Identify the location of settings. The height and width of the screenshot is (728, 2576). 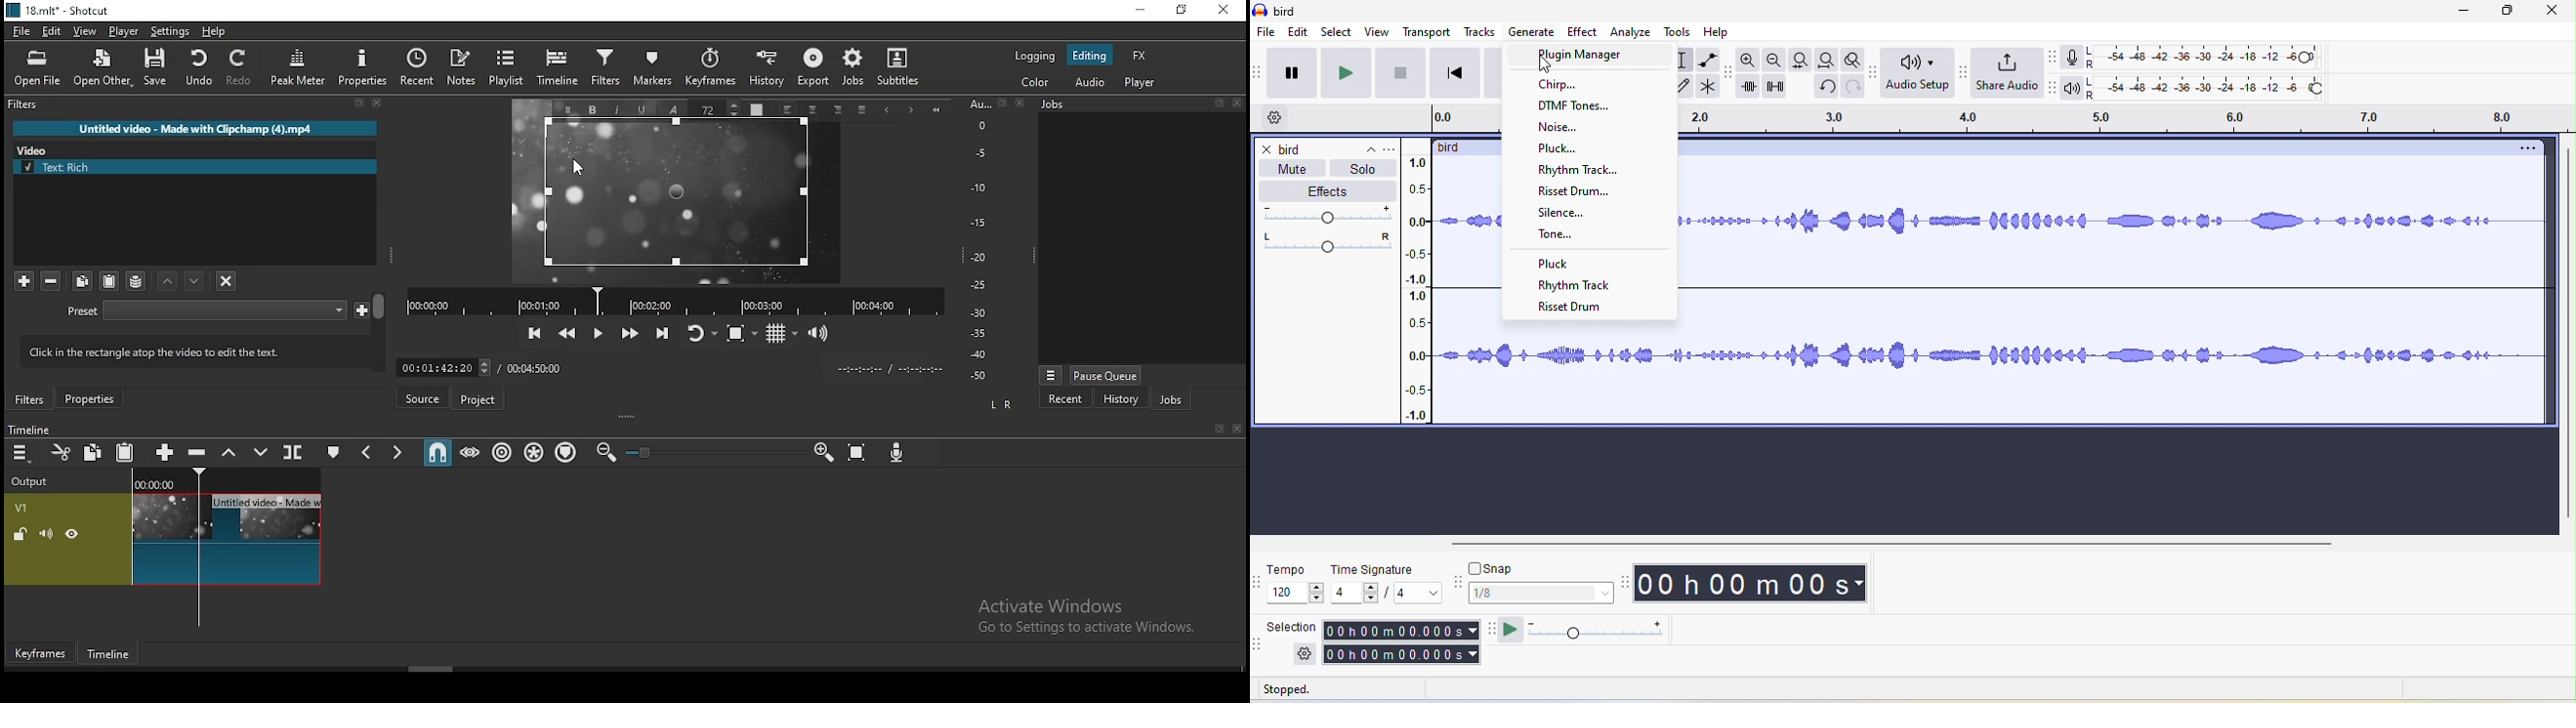
(169, 32).